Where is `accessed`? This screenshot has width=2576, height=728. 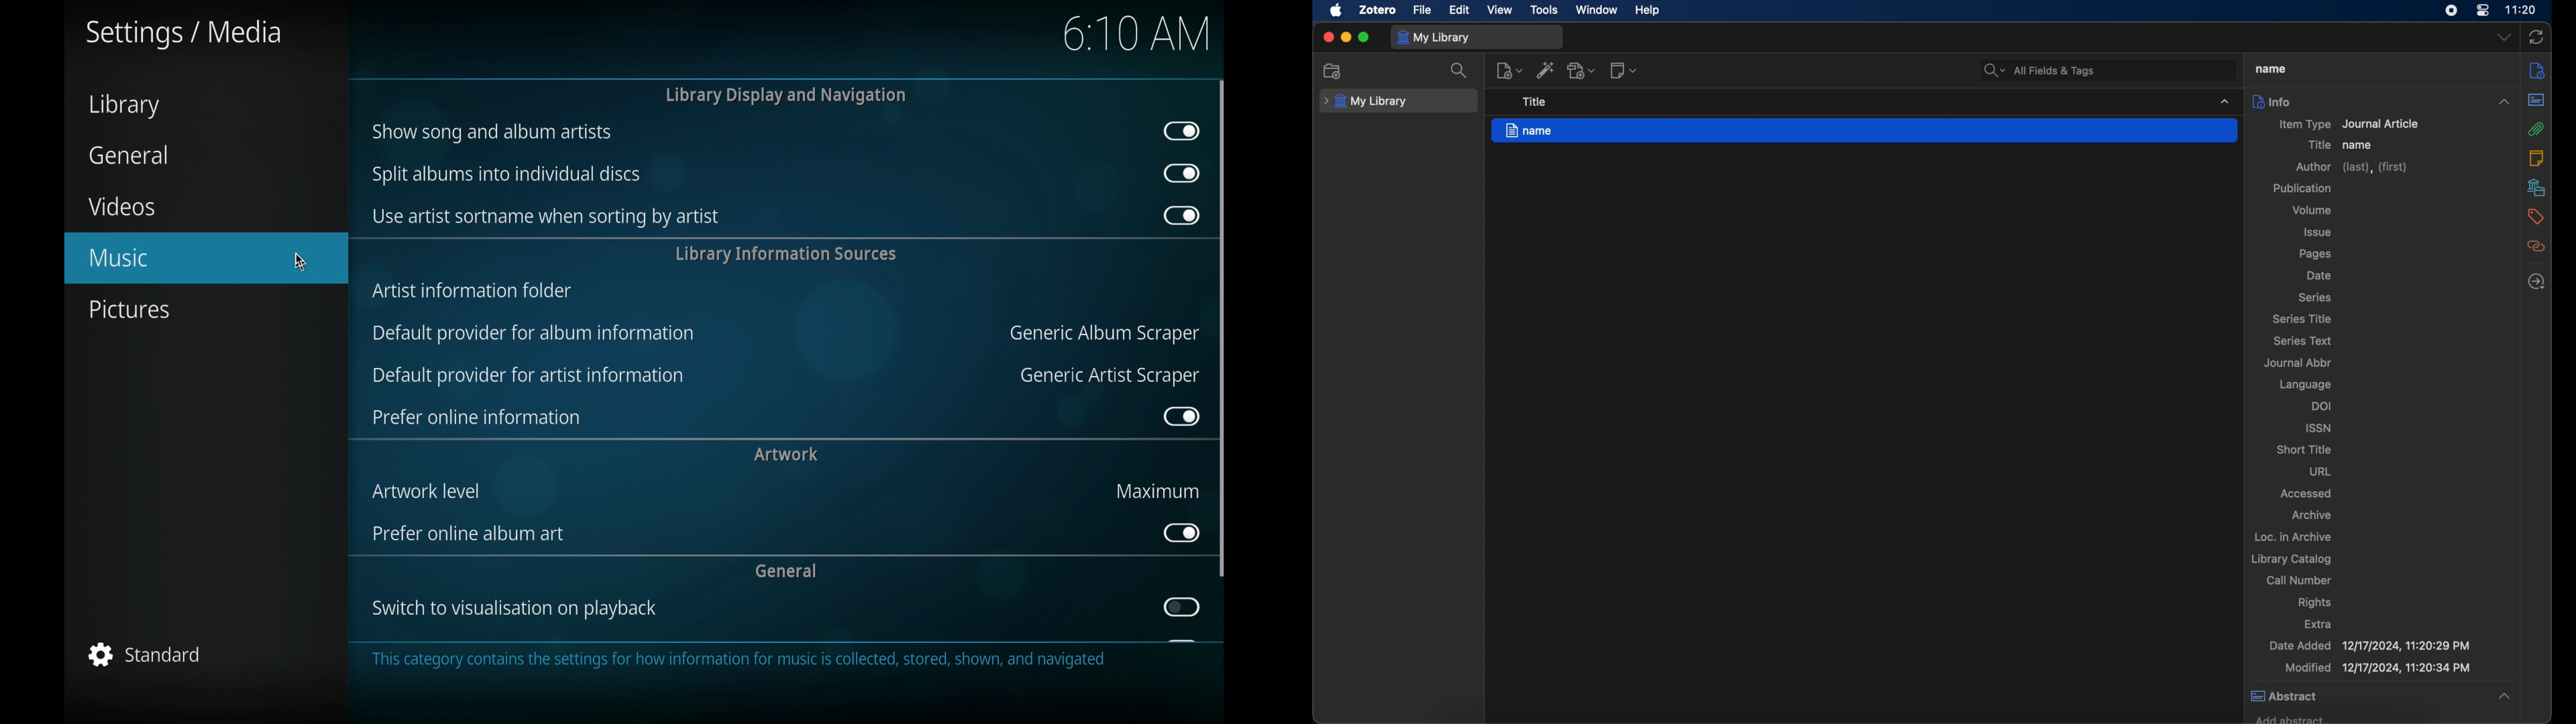 accessed is located at coordinates (2306, 493).